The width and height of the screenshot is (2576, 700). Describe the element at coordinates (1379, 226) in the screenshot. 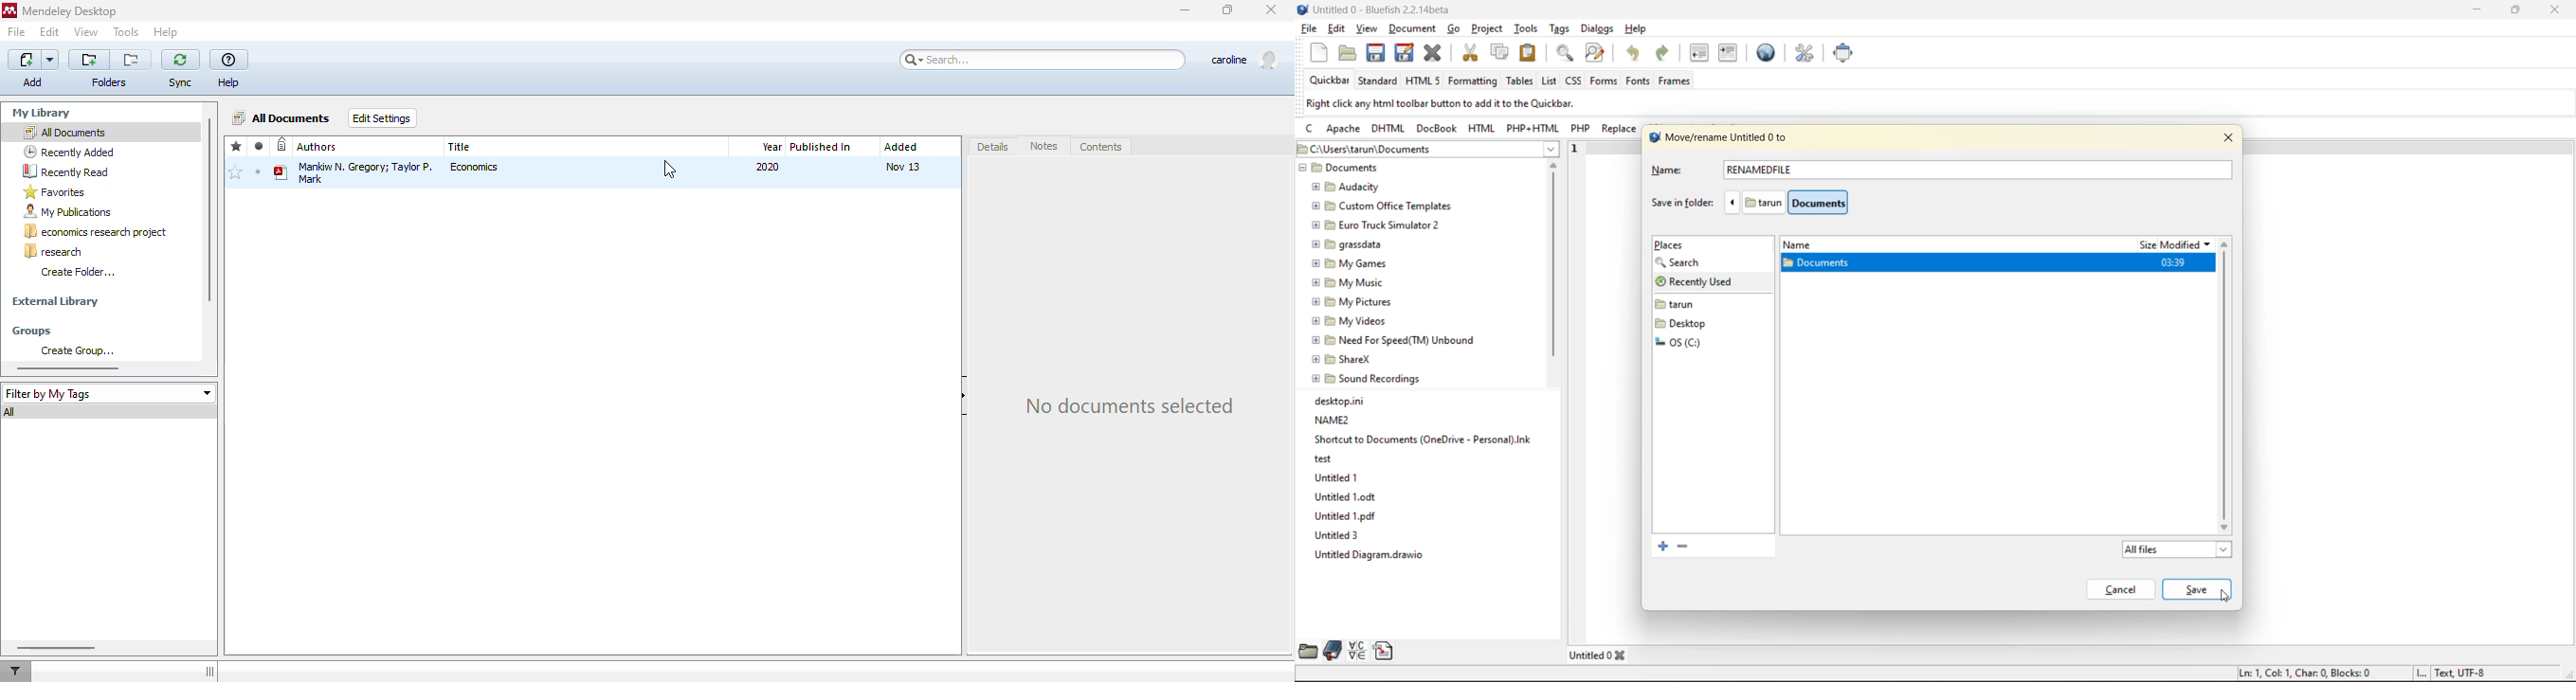

I see `Euro Truck Simulator 2` at that location.